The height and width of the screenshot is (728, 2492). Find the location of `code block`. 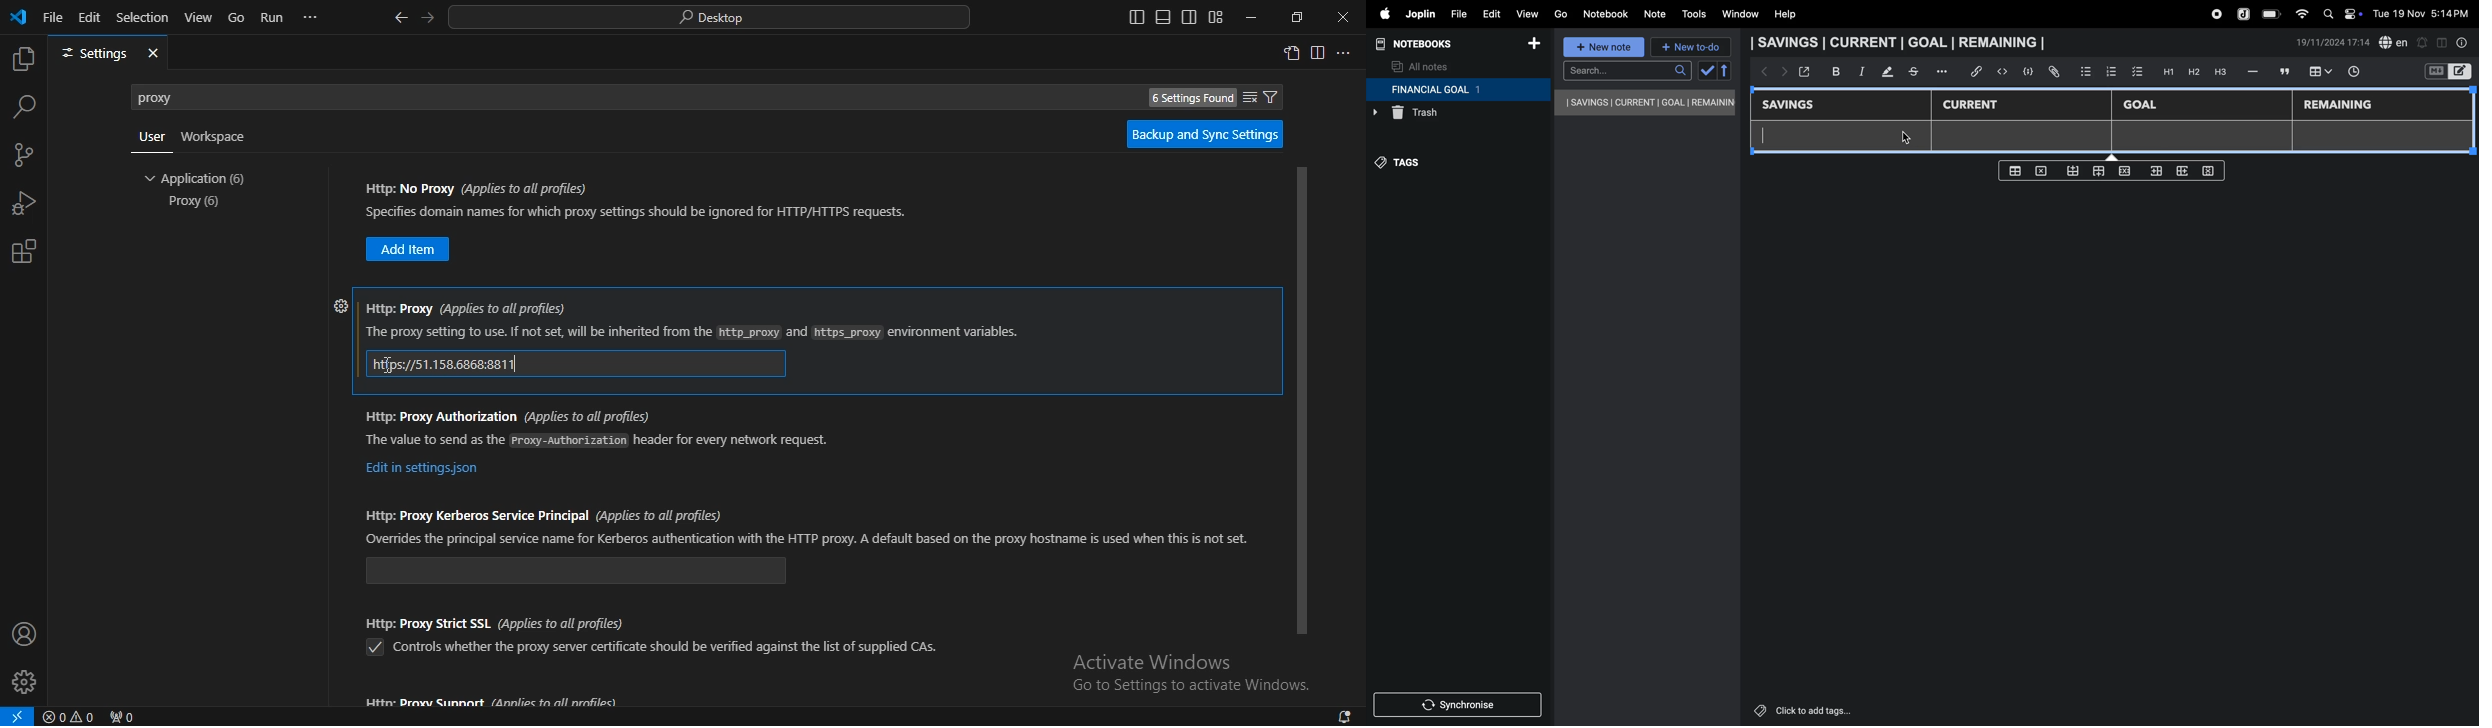

code block is located at coordinates (2024, 71).